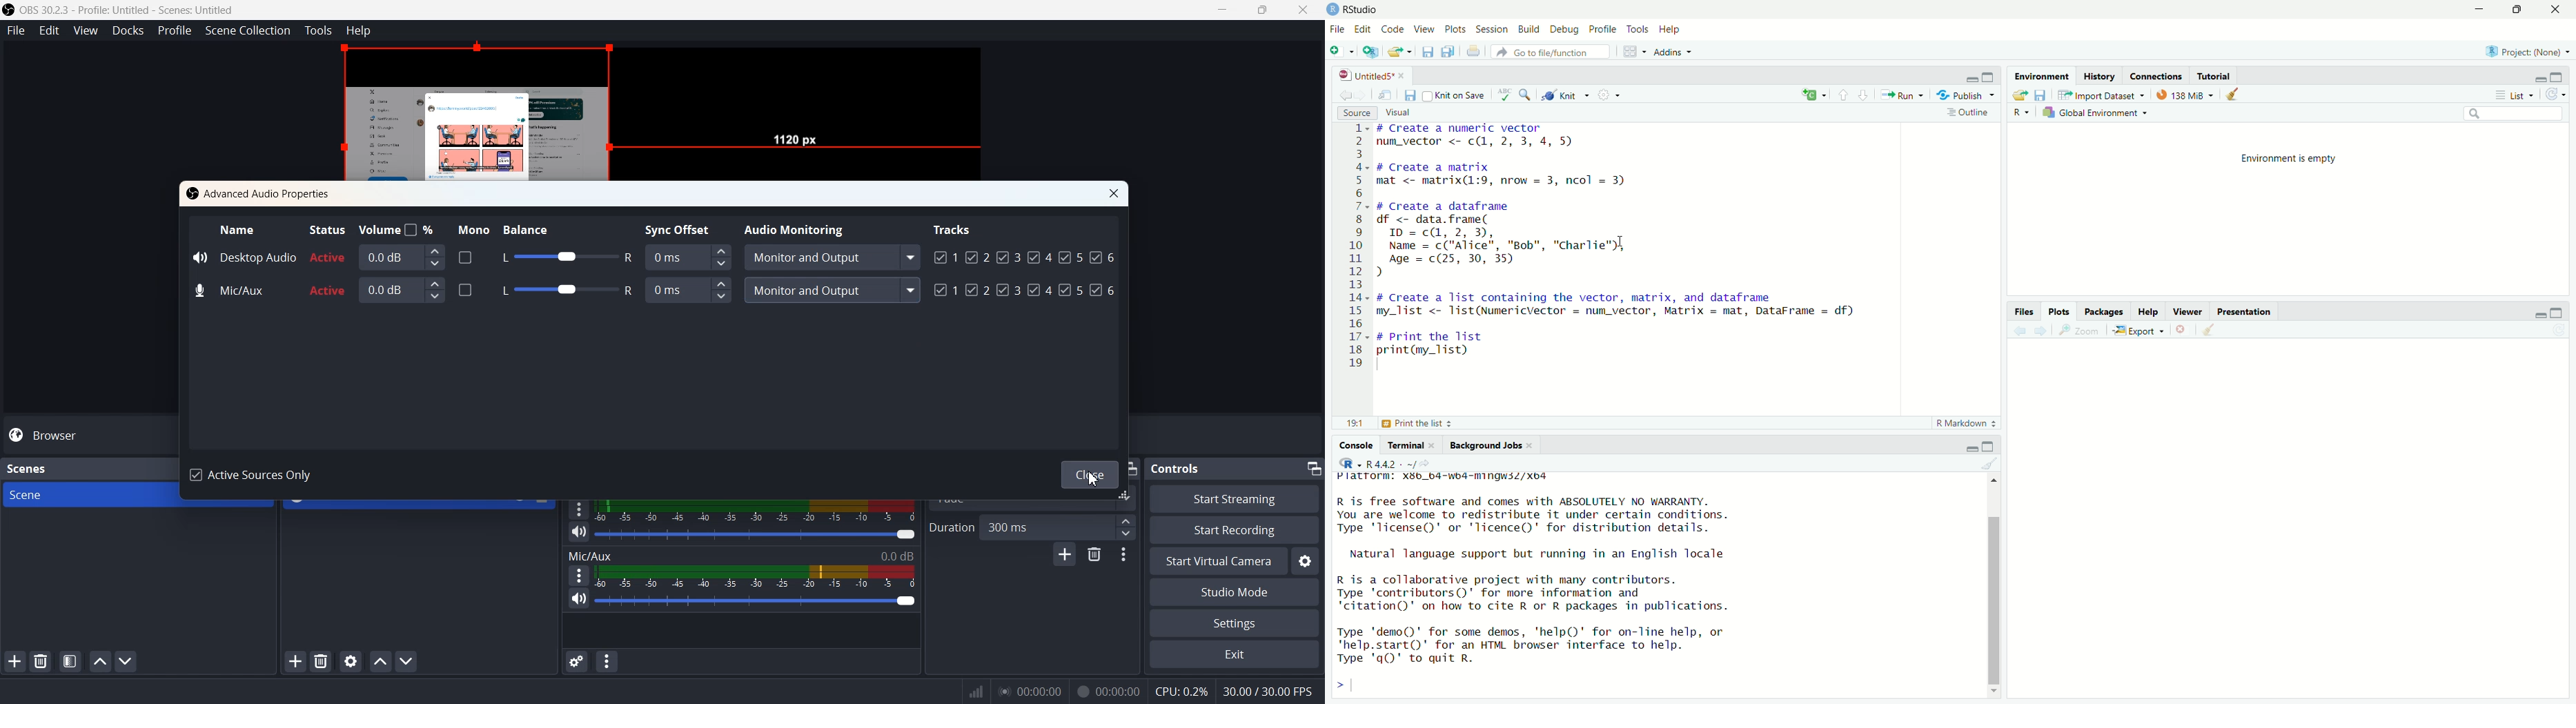 This screenshot has width=2576, height=728. I want to click on Terminal, so click(1410, 444).